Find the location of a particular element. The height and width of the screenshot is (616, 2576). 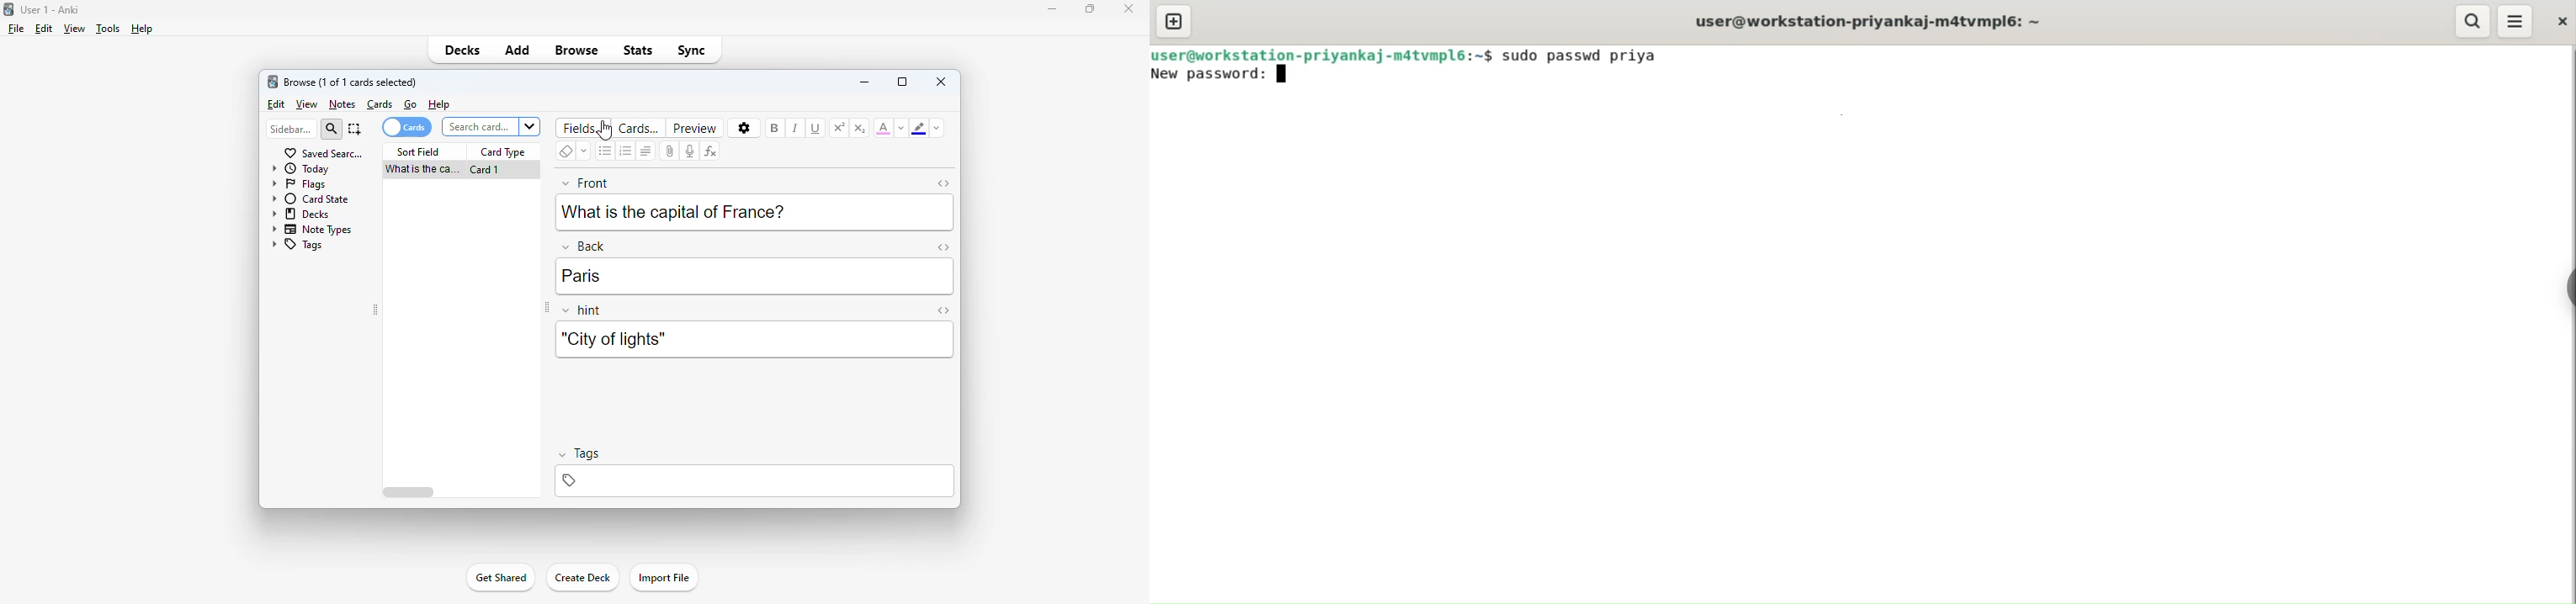

front is located at coordinates (586, 182).